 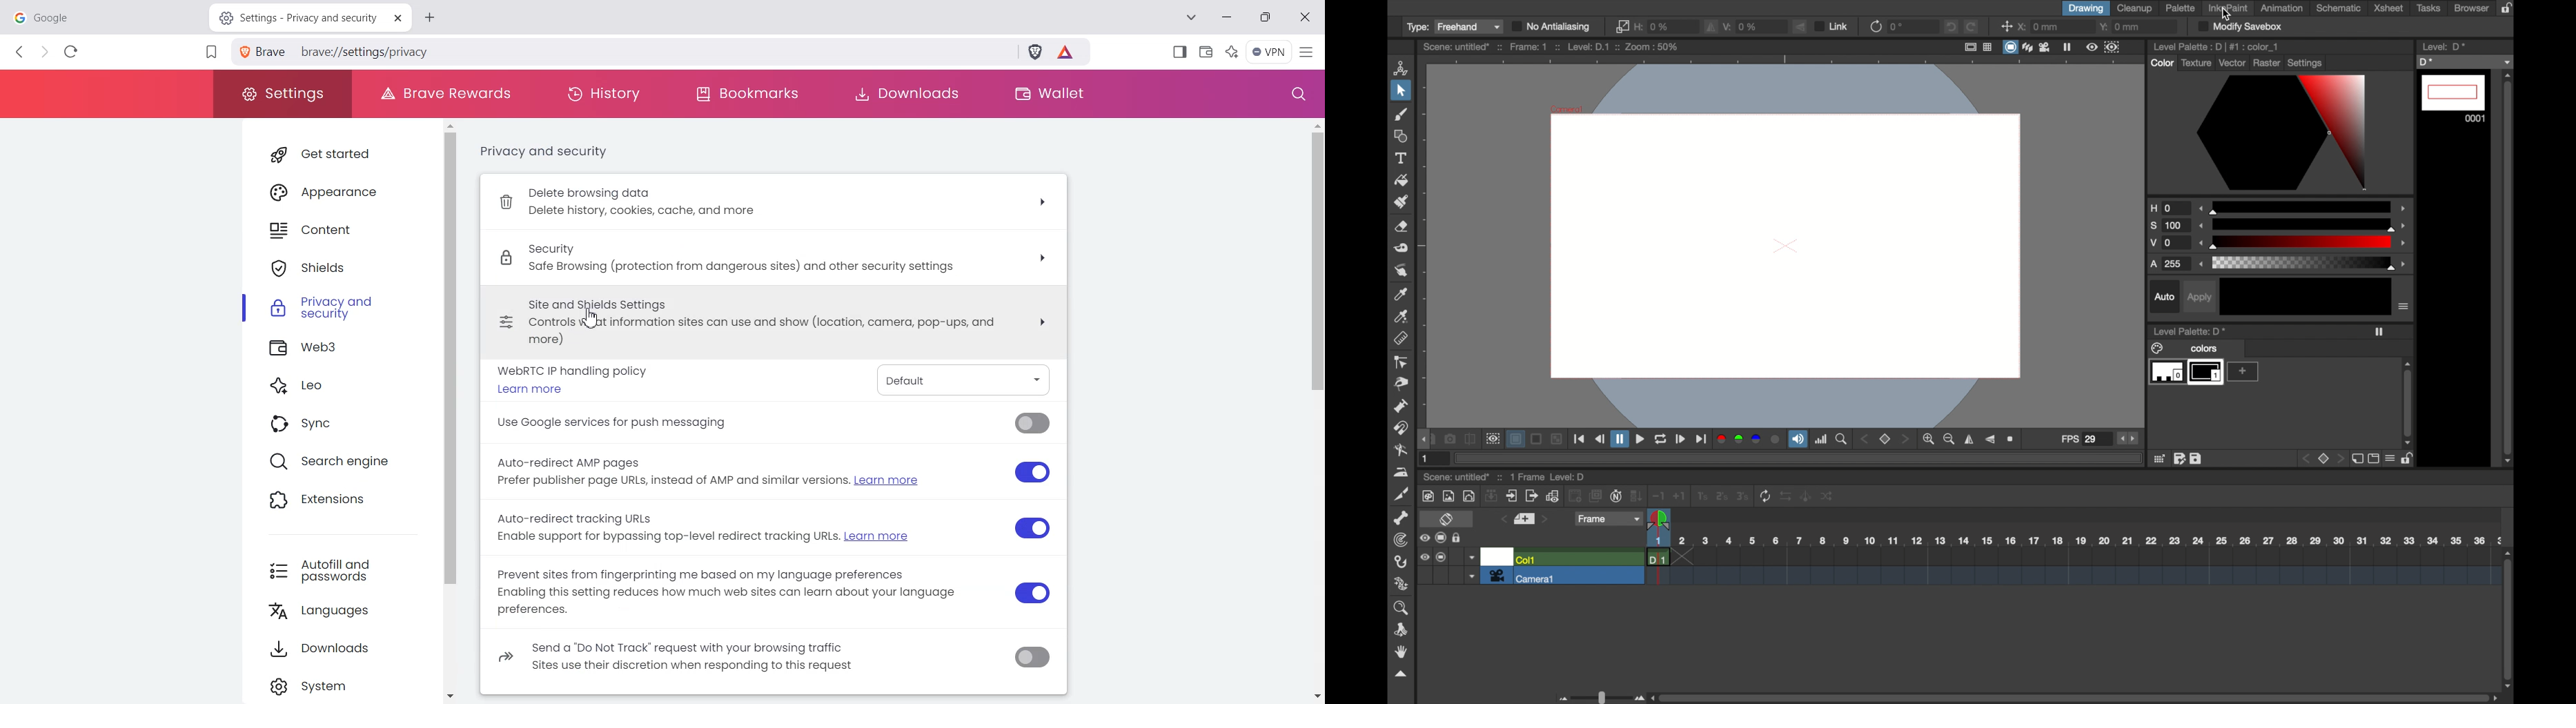 What do you see at coordinates (1206, 50) in the screenshot?
I see `Wallet` at bounding box center [1206, 50].